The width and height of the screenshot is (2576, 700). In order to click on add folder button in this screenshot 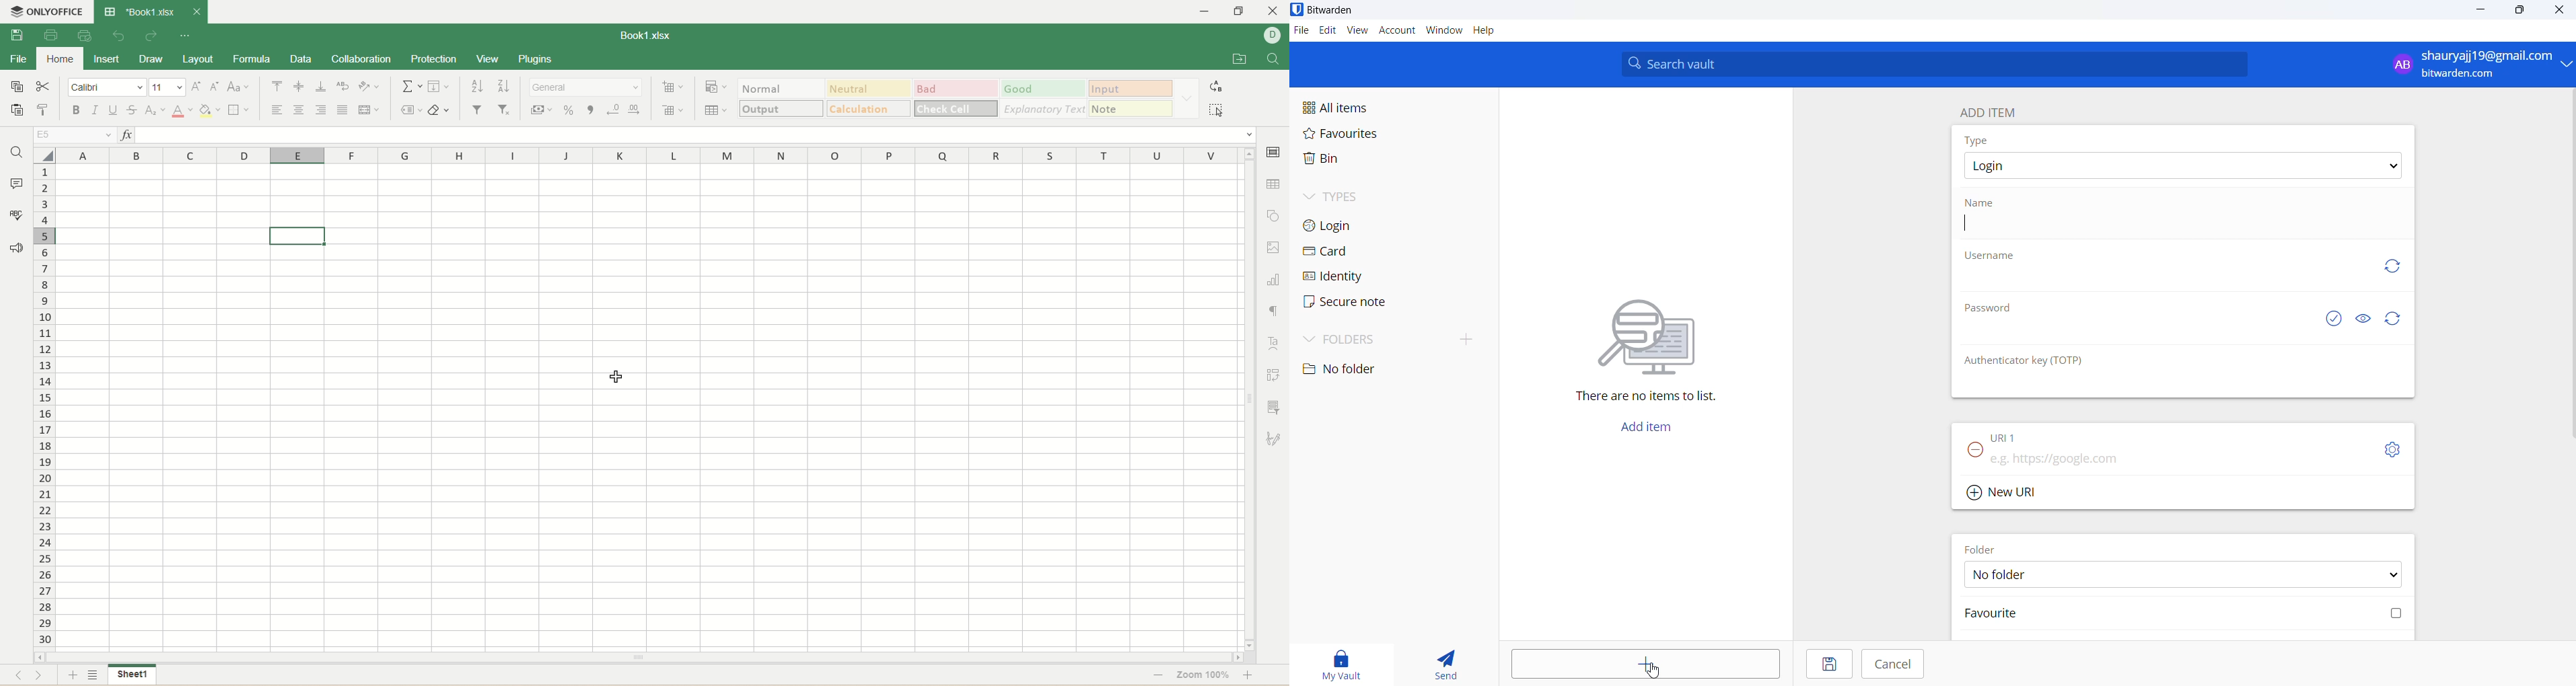, I will do `click(1468, 338)`.